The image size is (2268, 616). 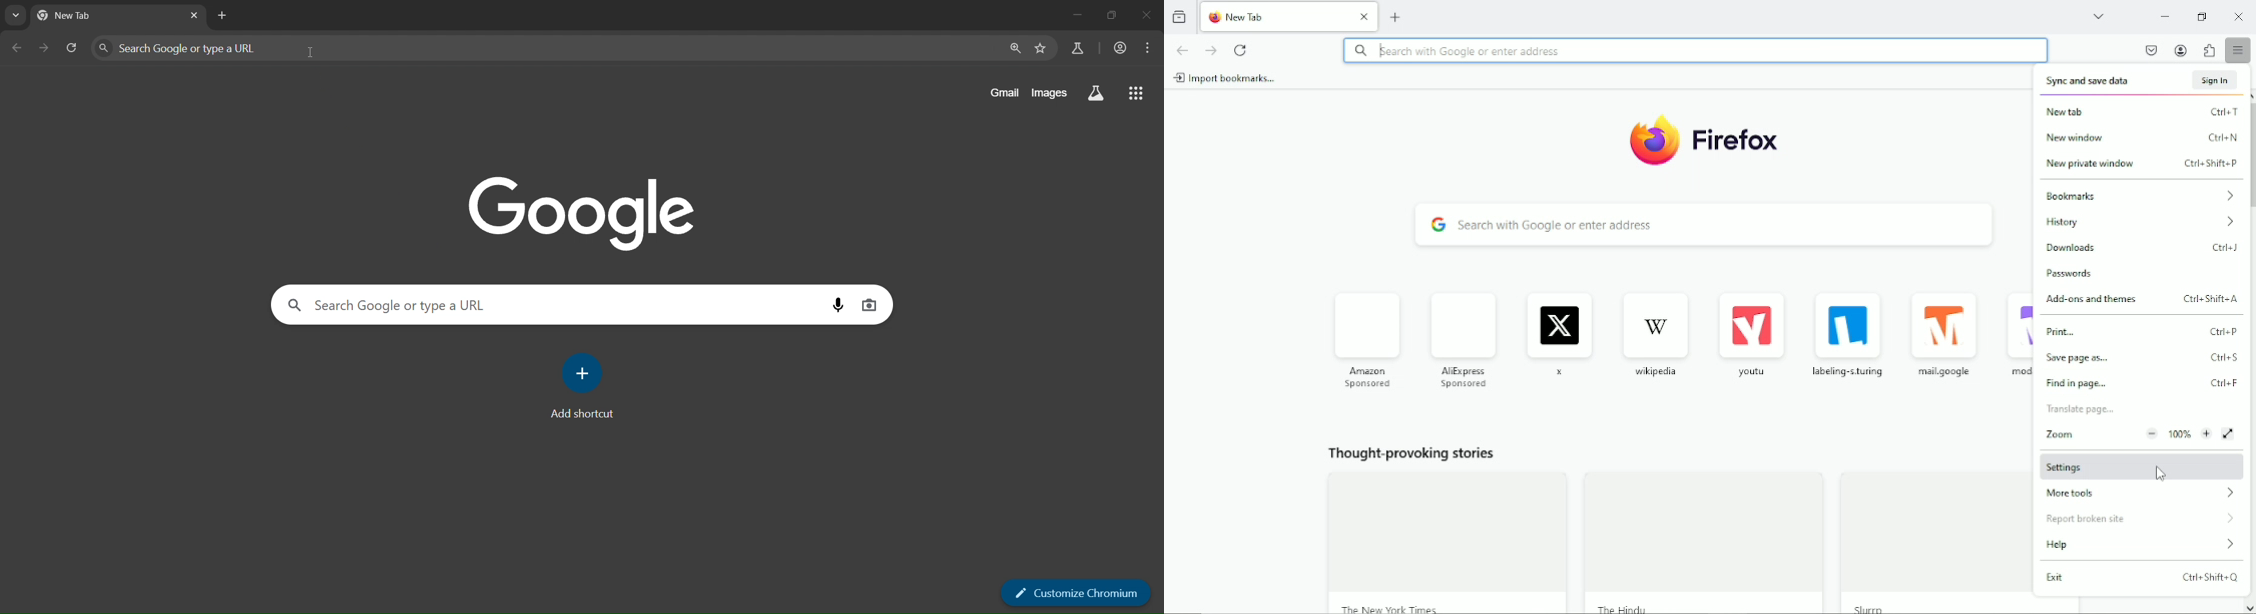 What do you see at coordinates (1212, 50) in the screenshot?
I see `go forward` at bounding box center [1212, 50].